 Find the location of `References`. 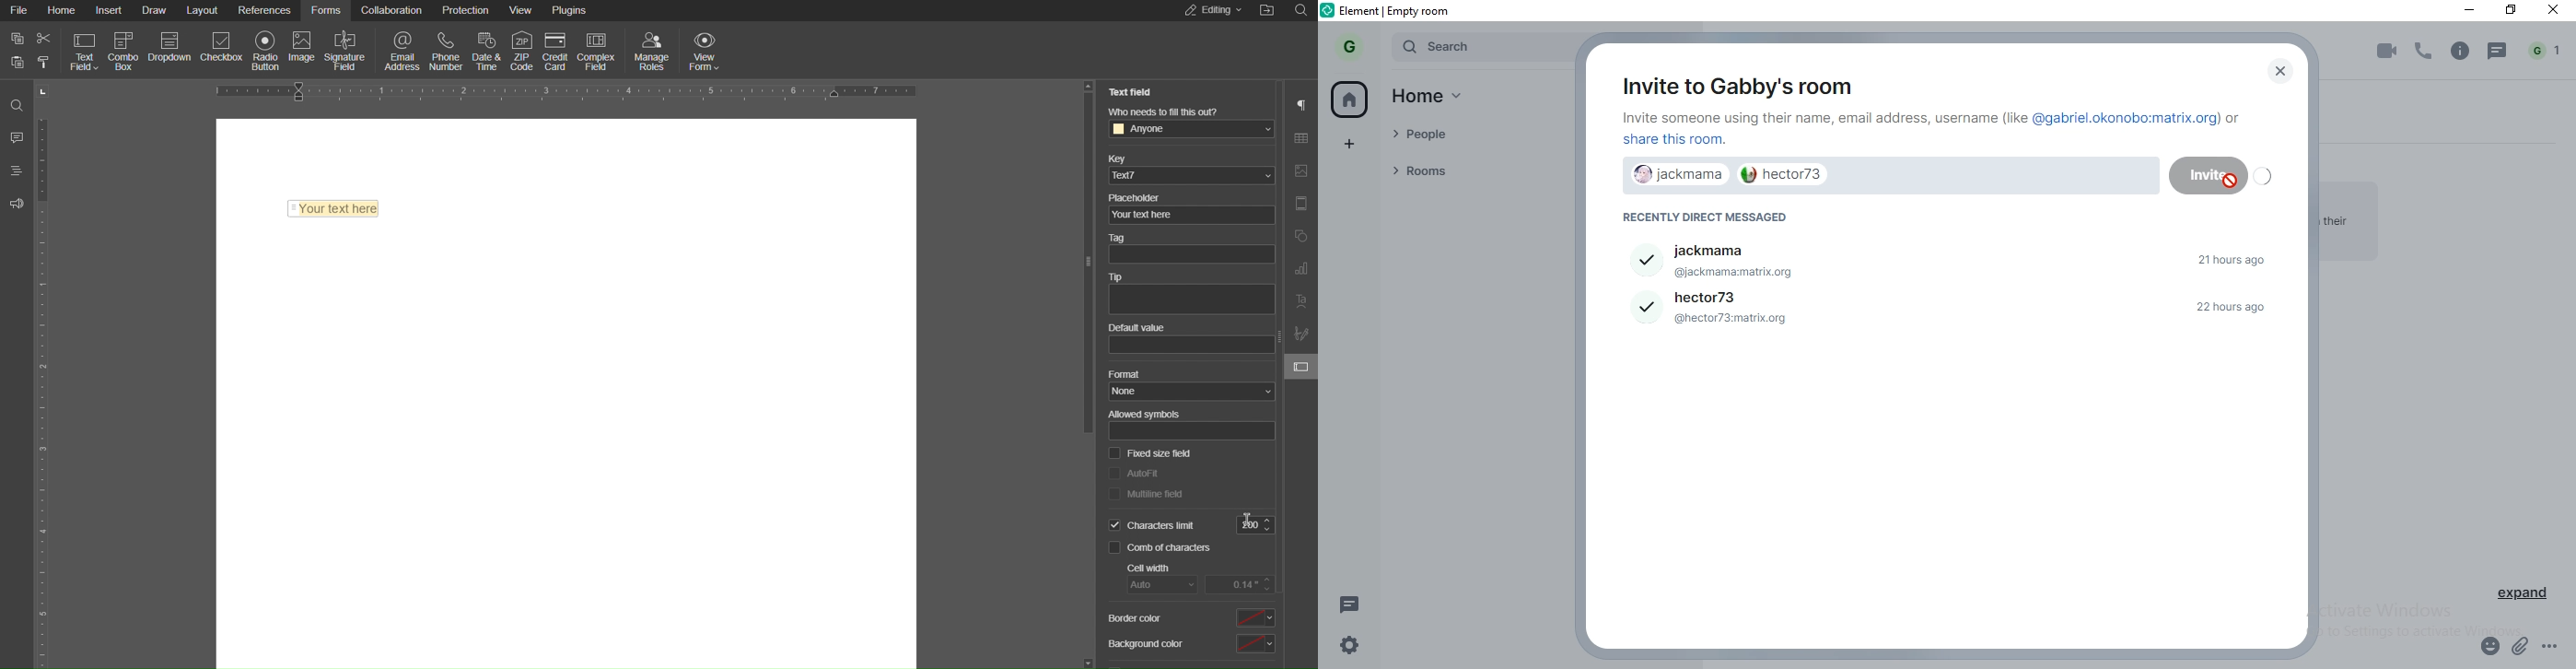

References is located at coordinates (266, 10).